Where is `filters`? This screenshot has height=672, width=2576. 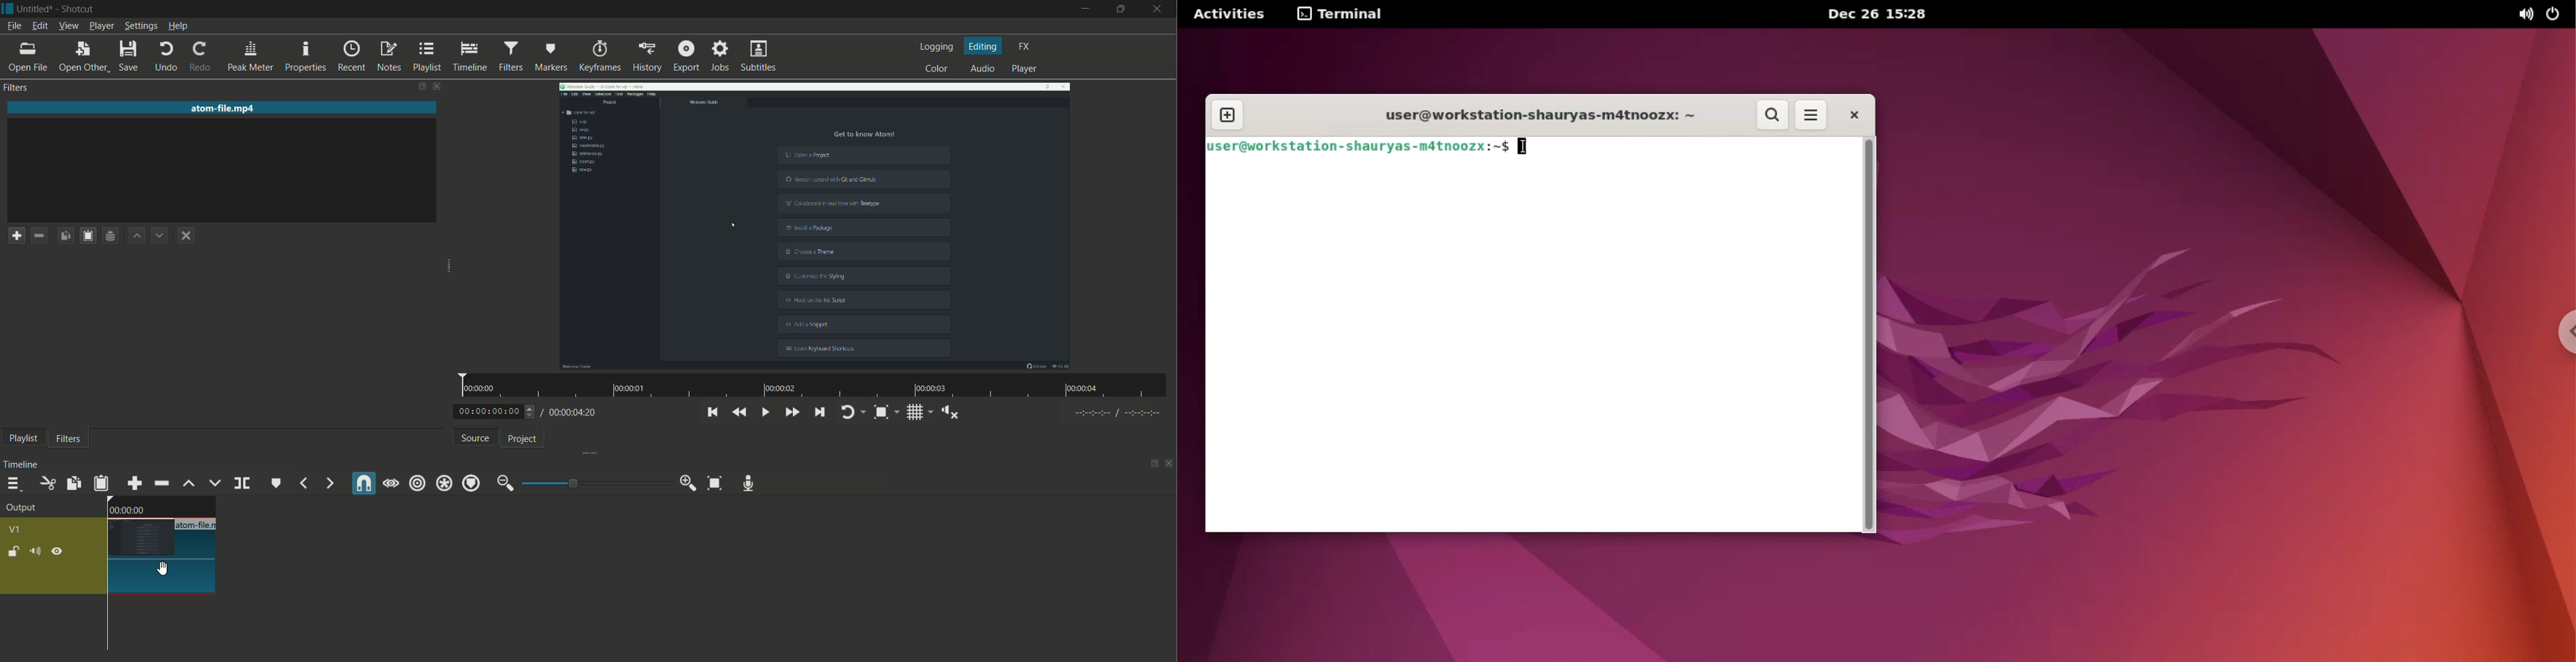 filters is located at coordinates (67, 439).